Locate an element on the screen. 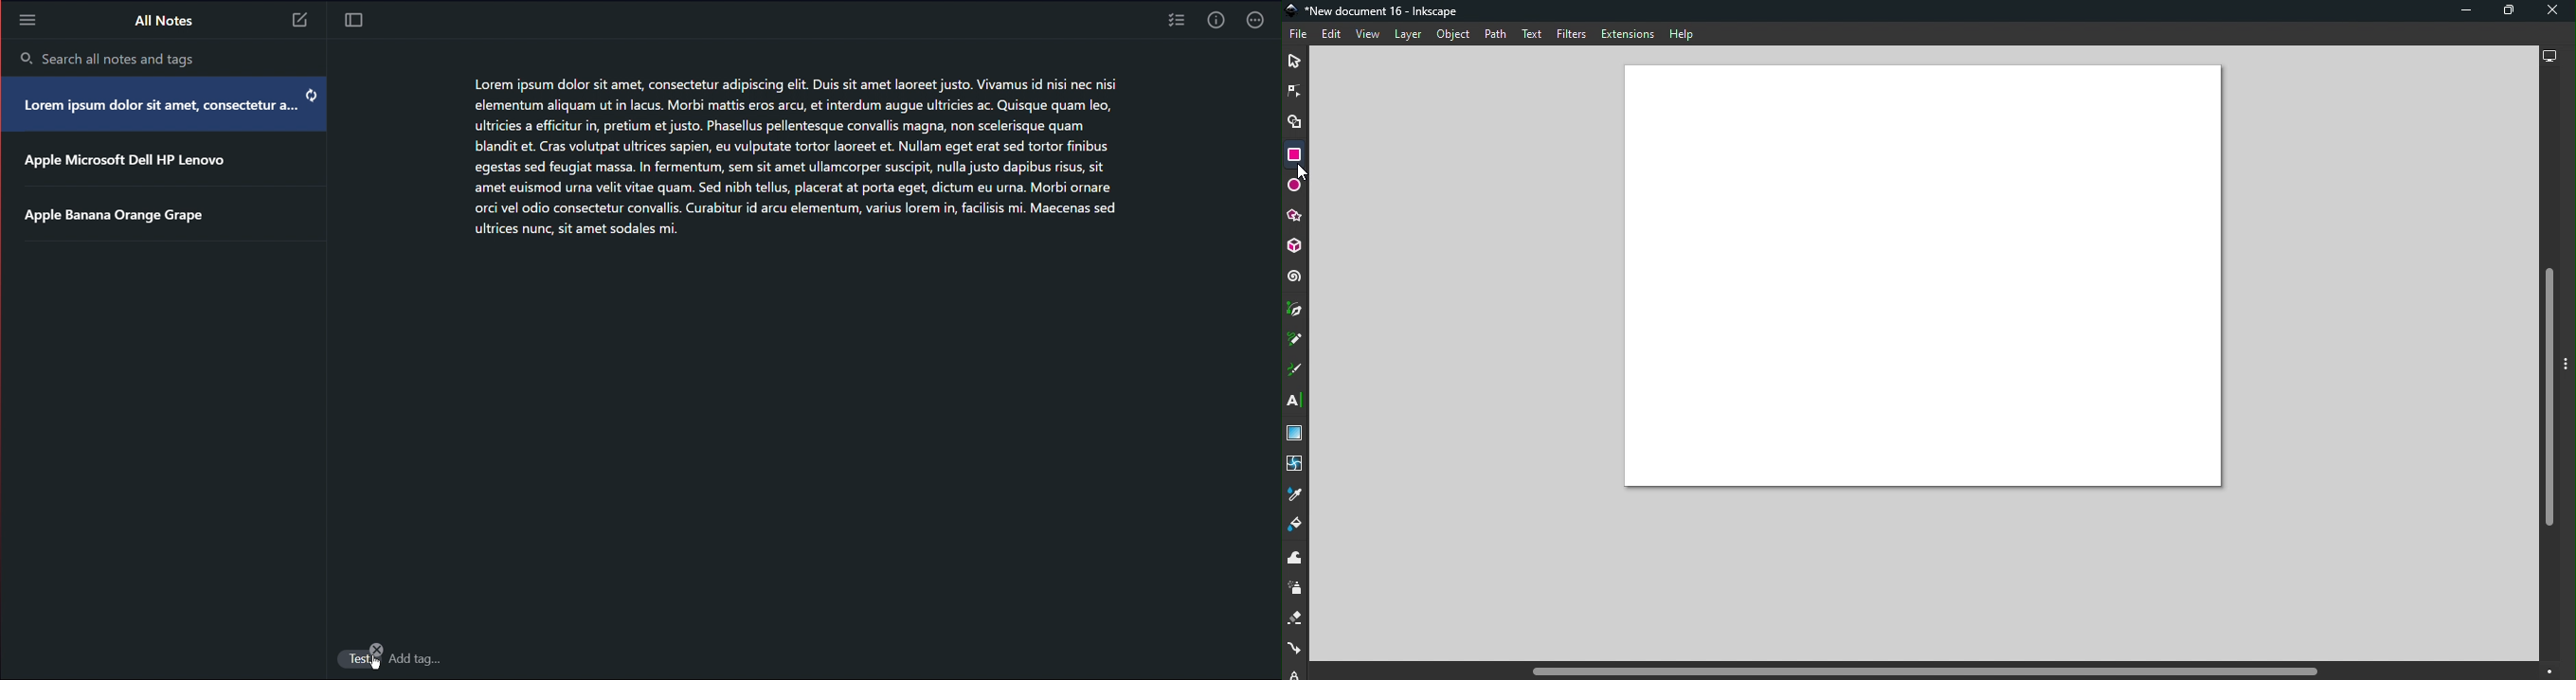  Eraser tool is located at coordinates (1297, 618).